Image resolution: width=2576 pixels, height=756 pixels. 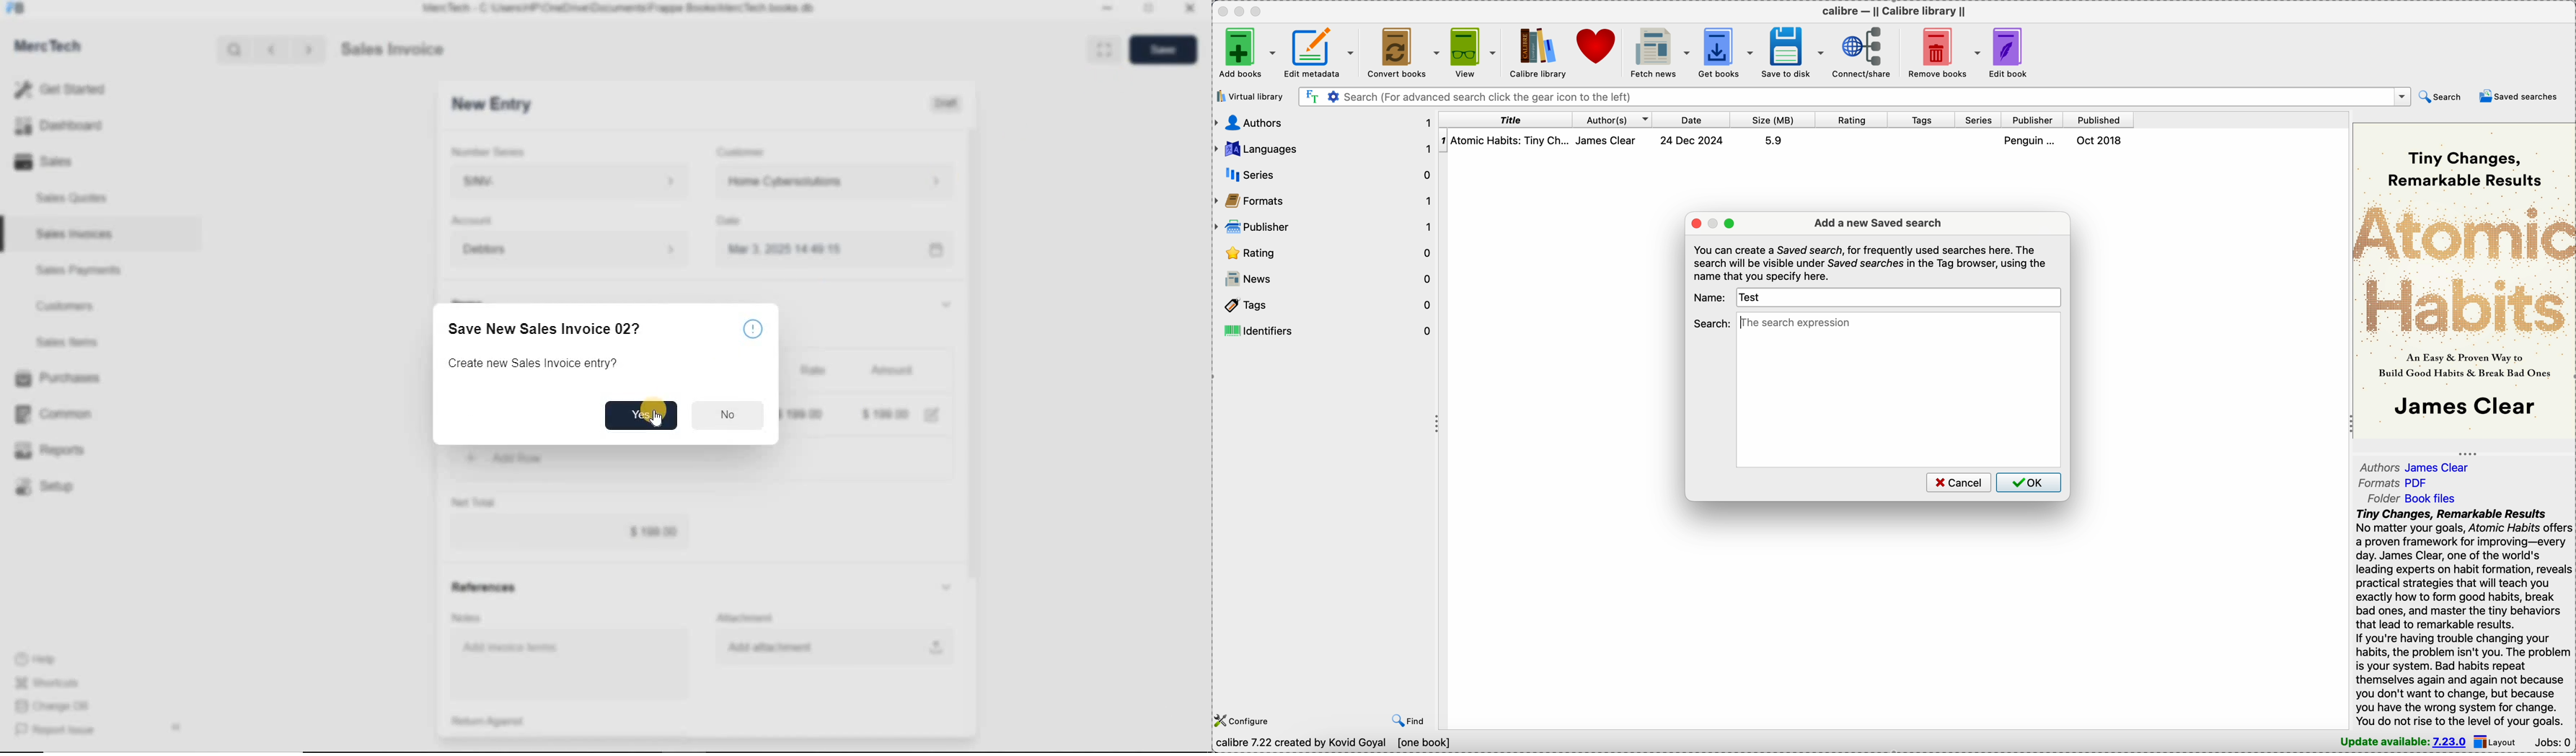 I want to click on name:, so click(x=1710, y=296).